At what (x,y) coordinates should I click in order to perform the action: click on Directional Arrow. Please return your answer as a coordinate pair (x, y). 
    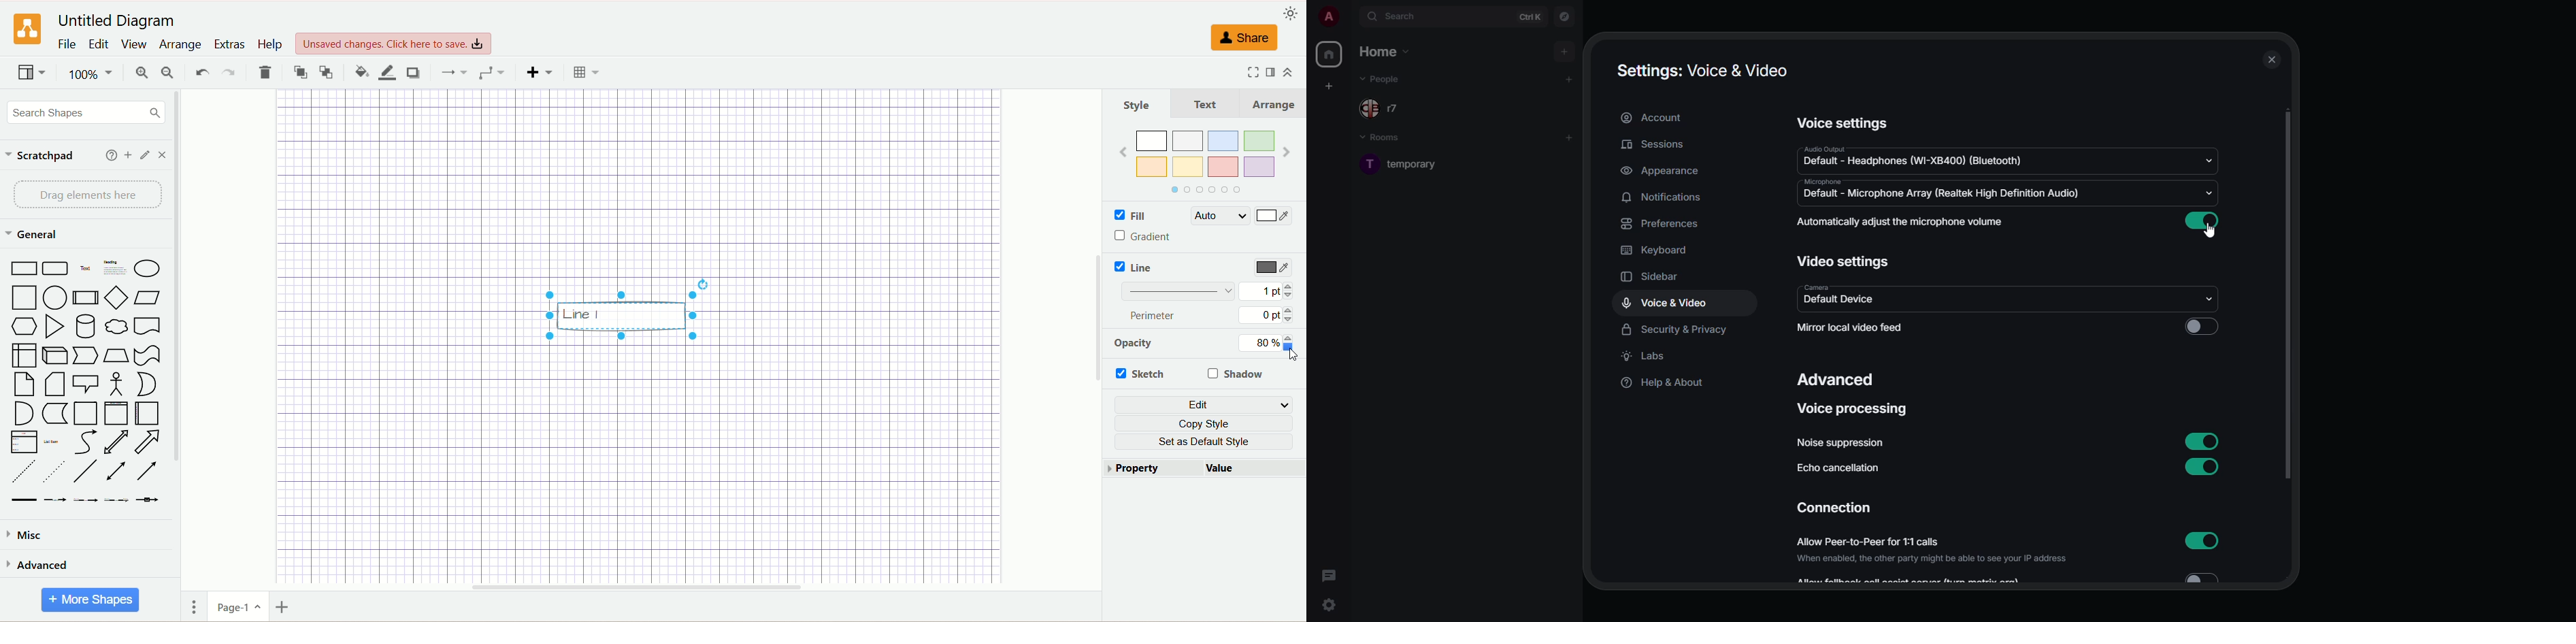
    Looking at the image, I should click on (146, 472).